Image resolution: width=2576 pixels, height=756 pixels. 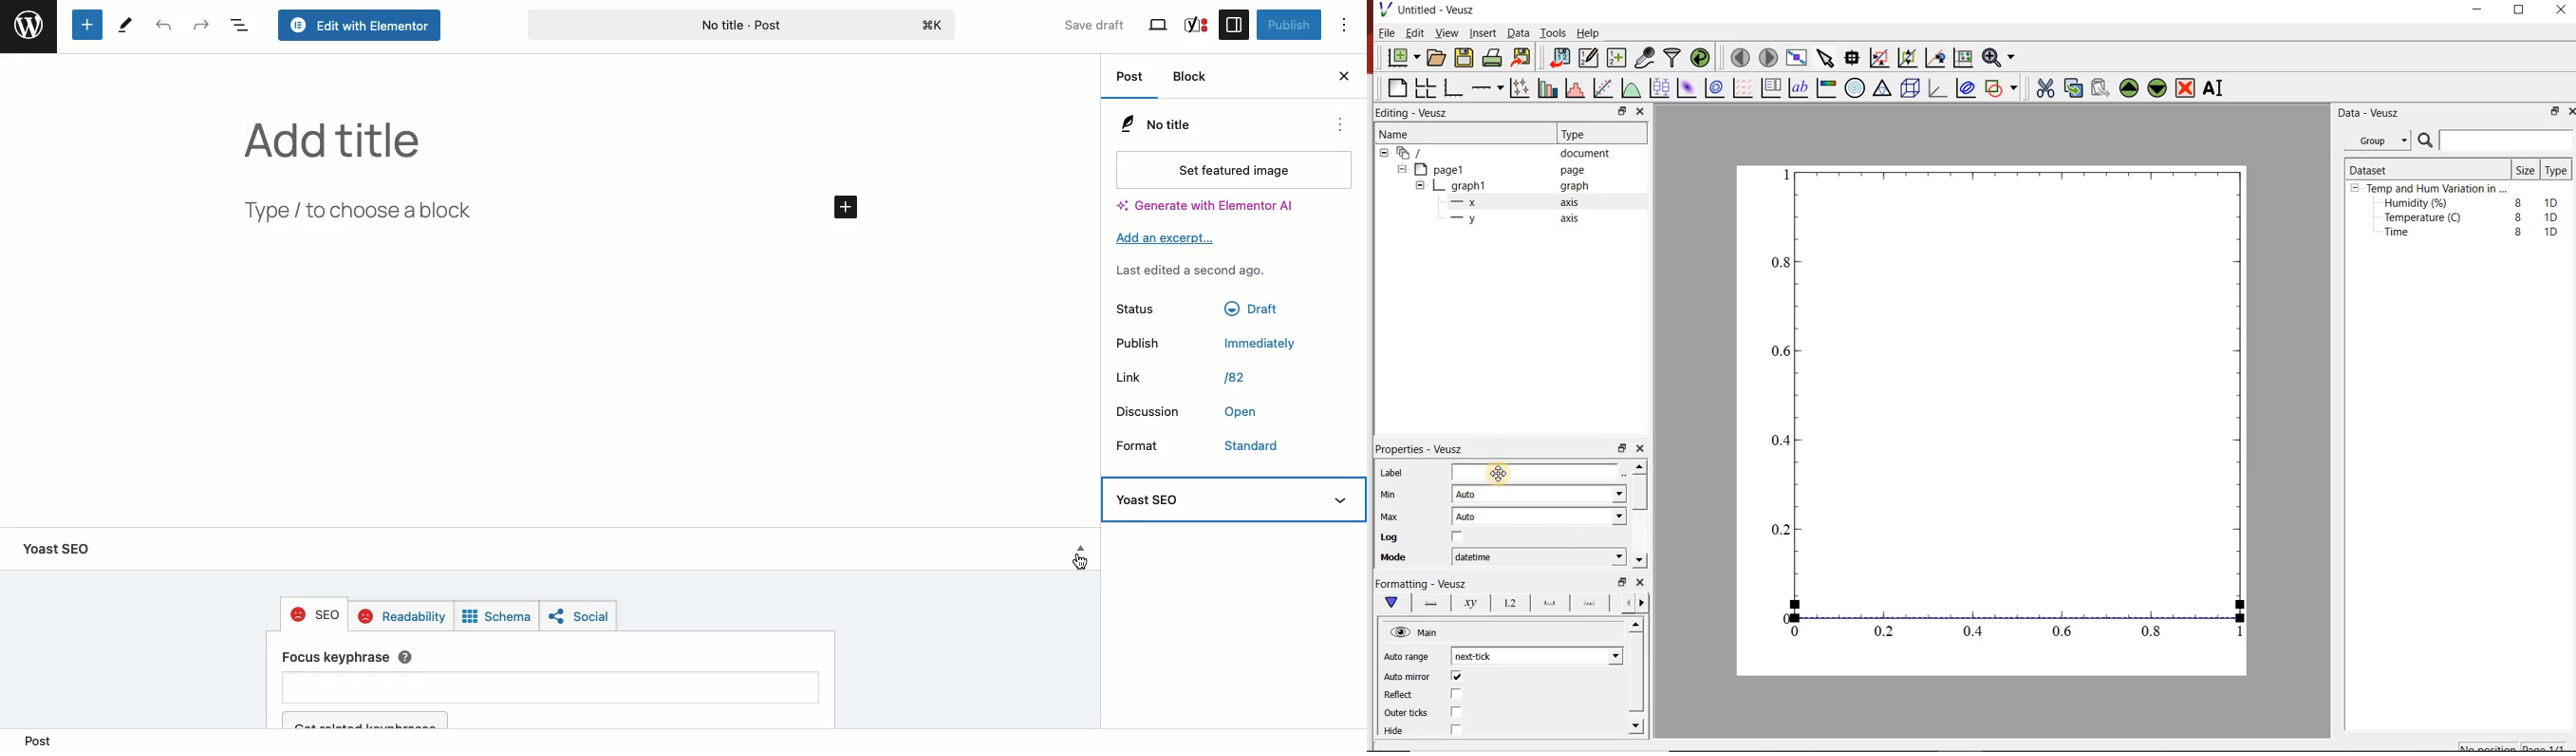 I want to click on axis, so click(x=1573, y=220).